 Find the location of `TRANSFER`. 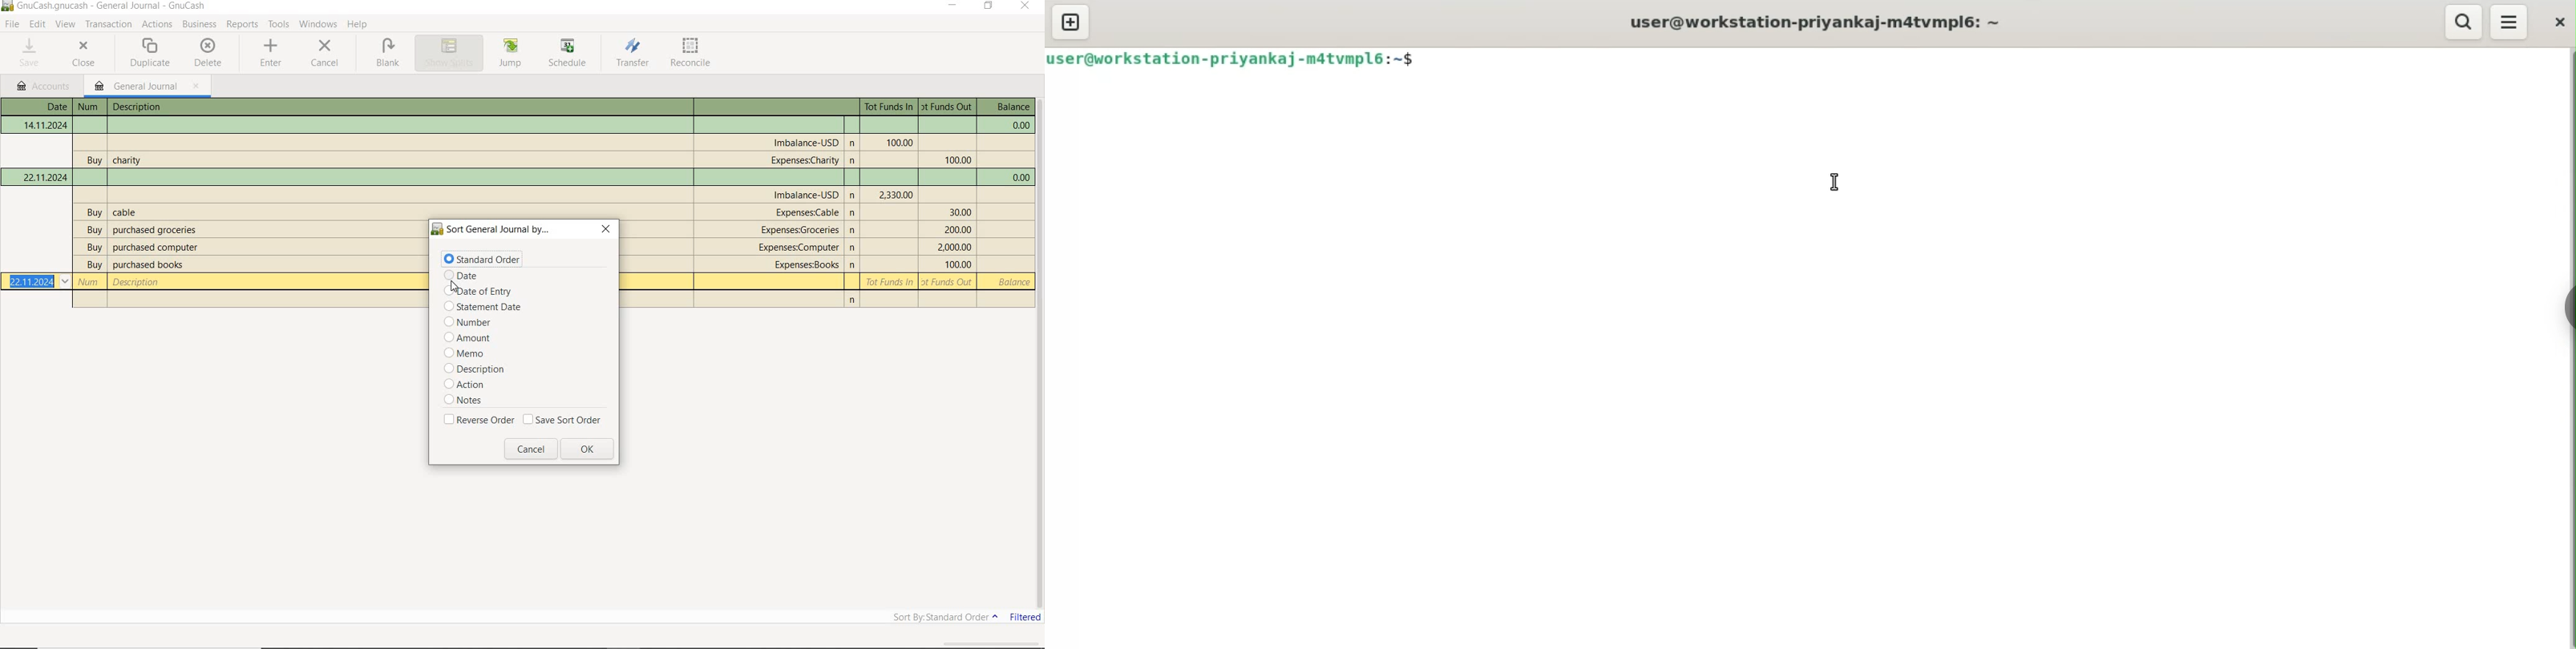

TRANSFER is located at coordinates (633, 53).